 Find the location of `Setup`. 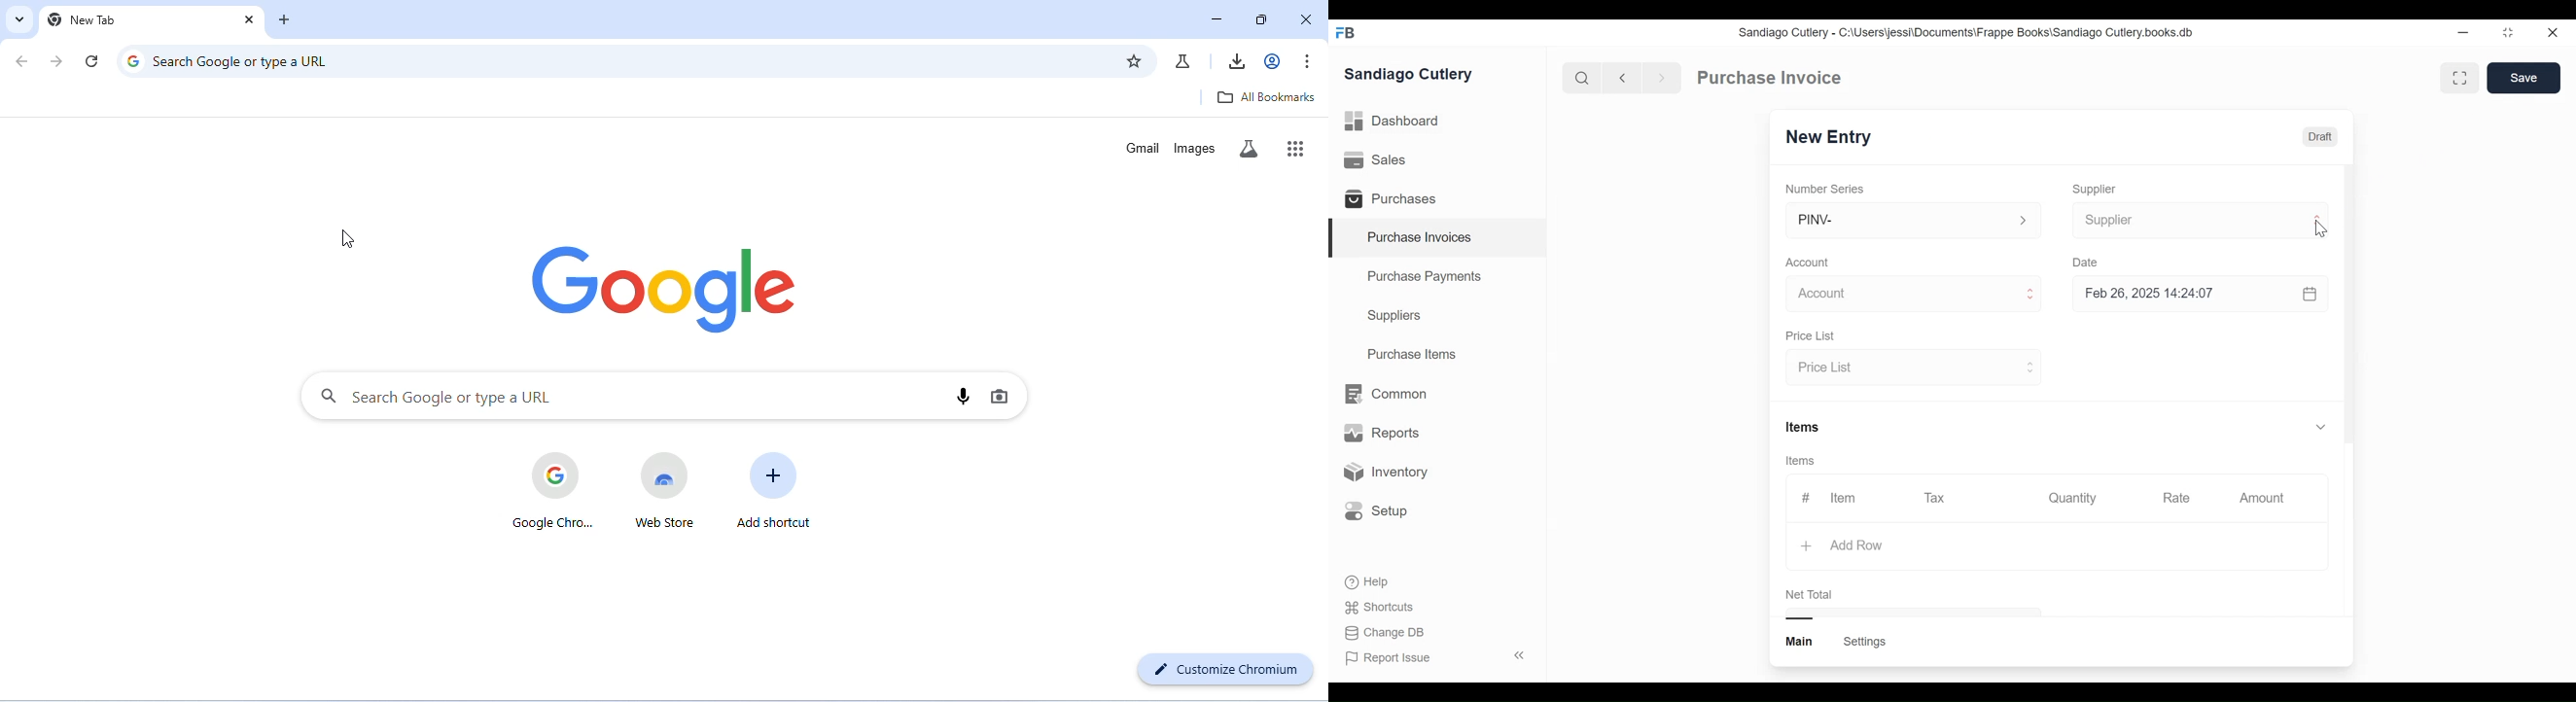

Setup is located at coordinates (1376, 510).